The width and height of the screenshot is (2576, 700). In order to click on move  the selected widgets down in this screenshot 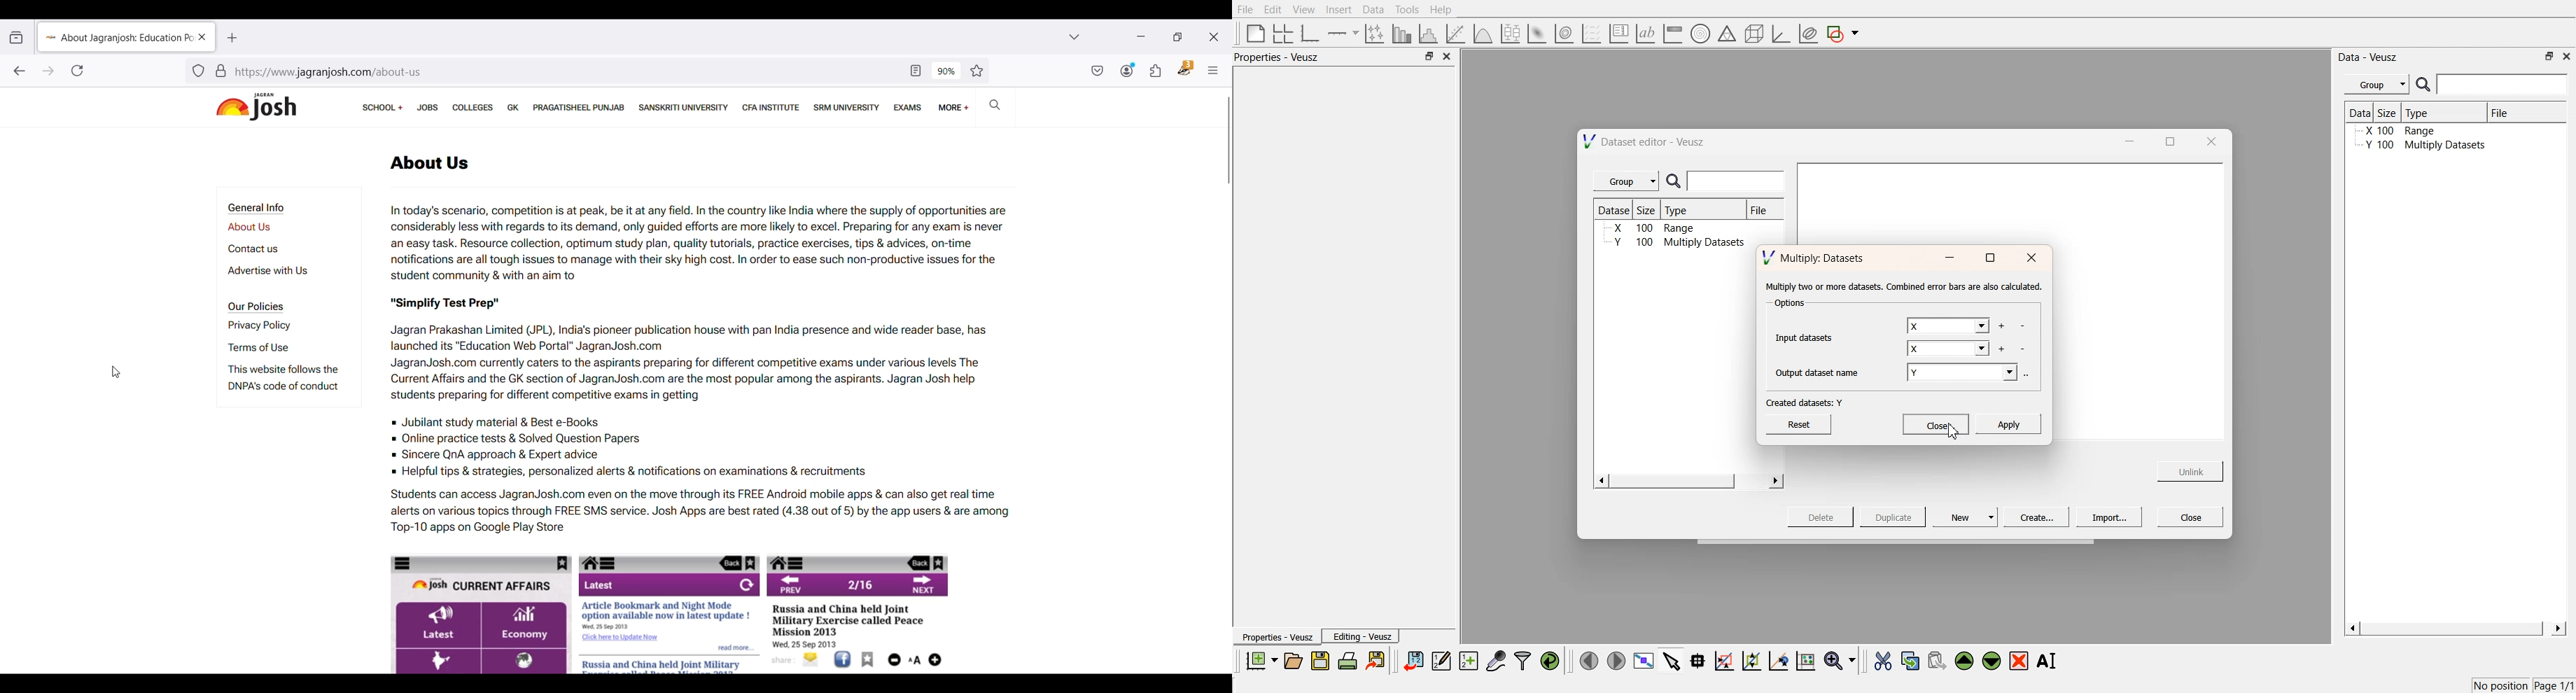, I will do `click(1991, 659)`.